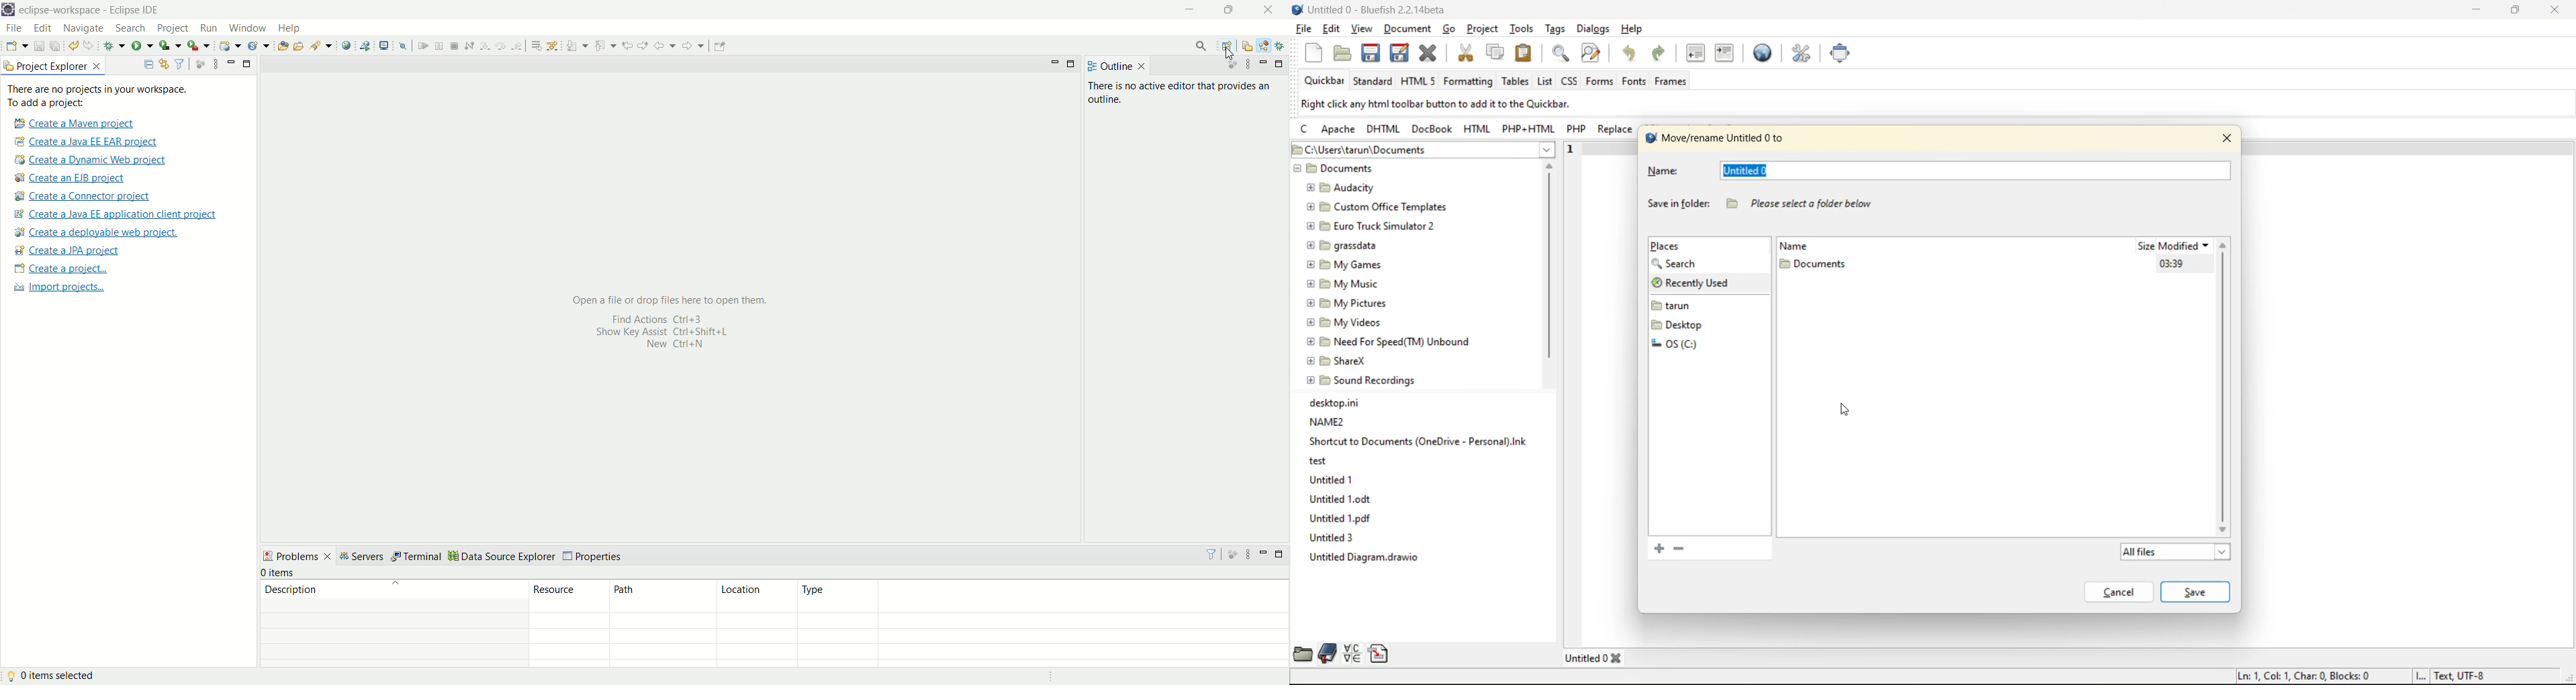 The width and height of the screenshot is (2576, 700). Describe the element at coordinates (1596, 657) in the screenshot. I see `tabs` at that location.